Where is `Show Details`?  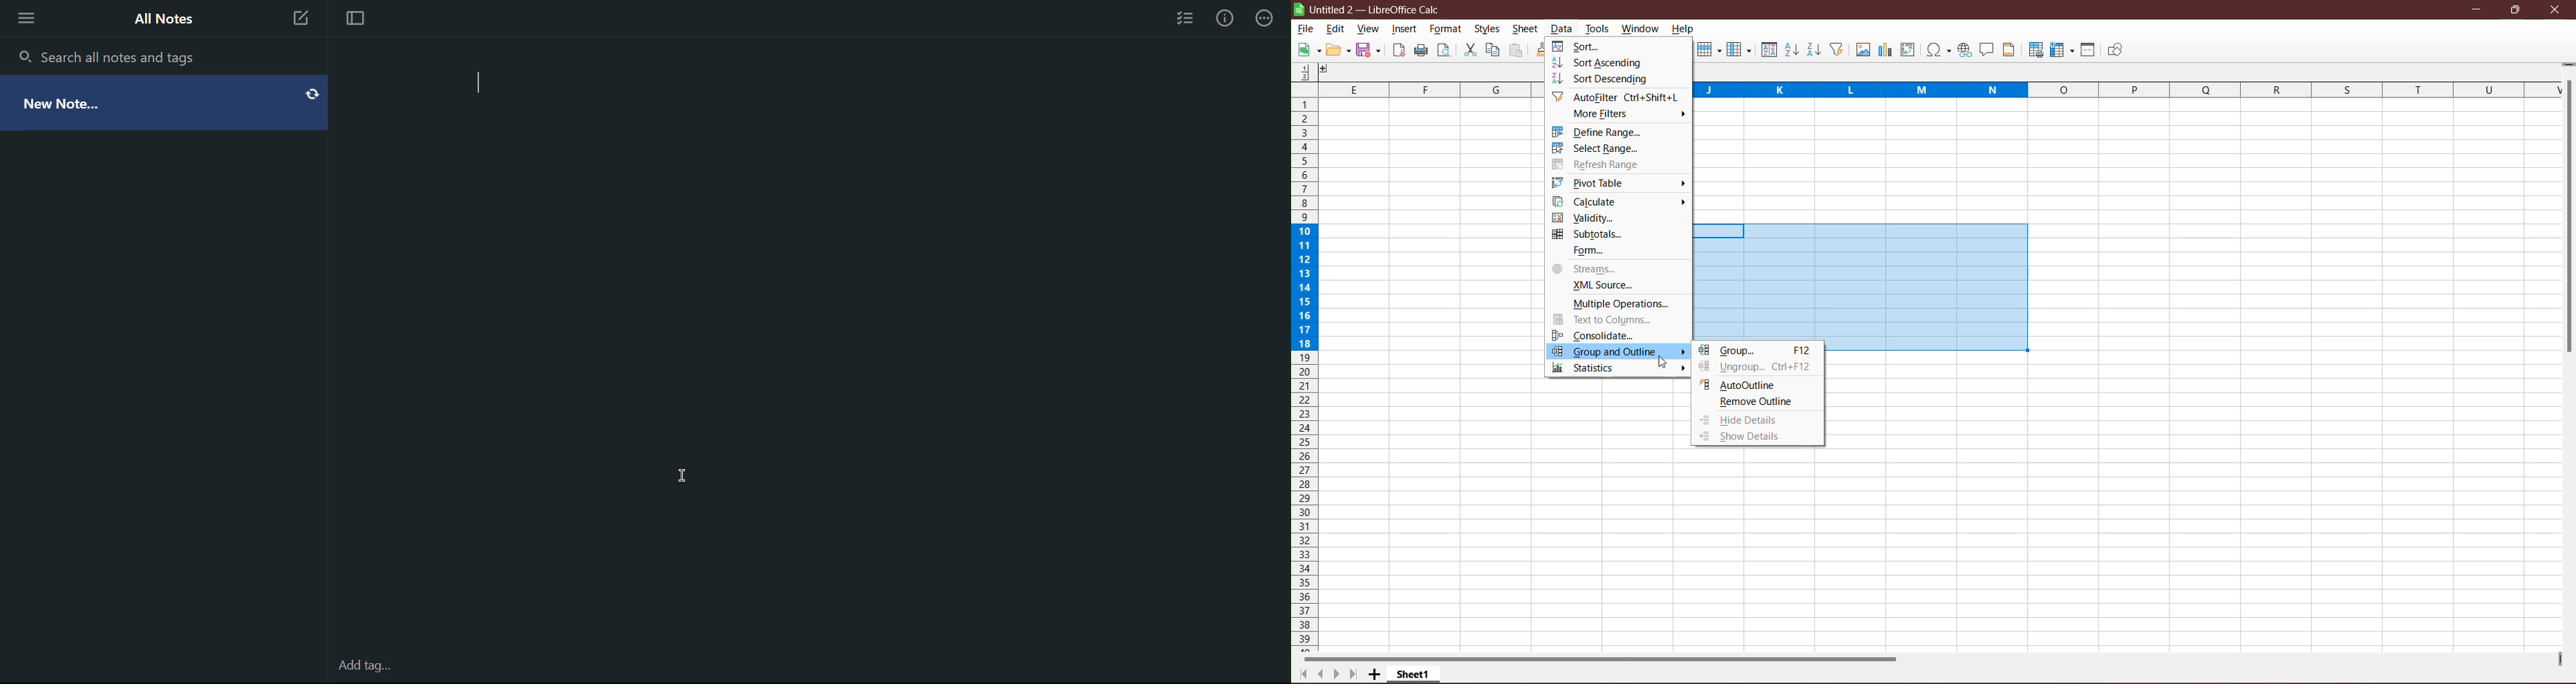 Show Details is located at coordinates (1754, 437).